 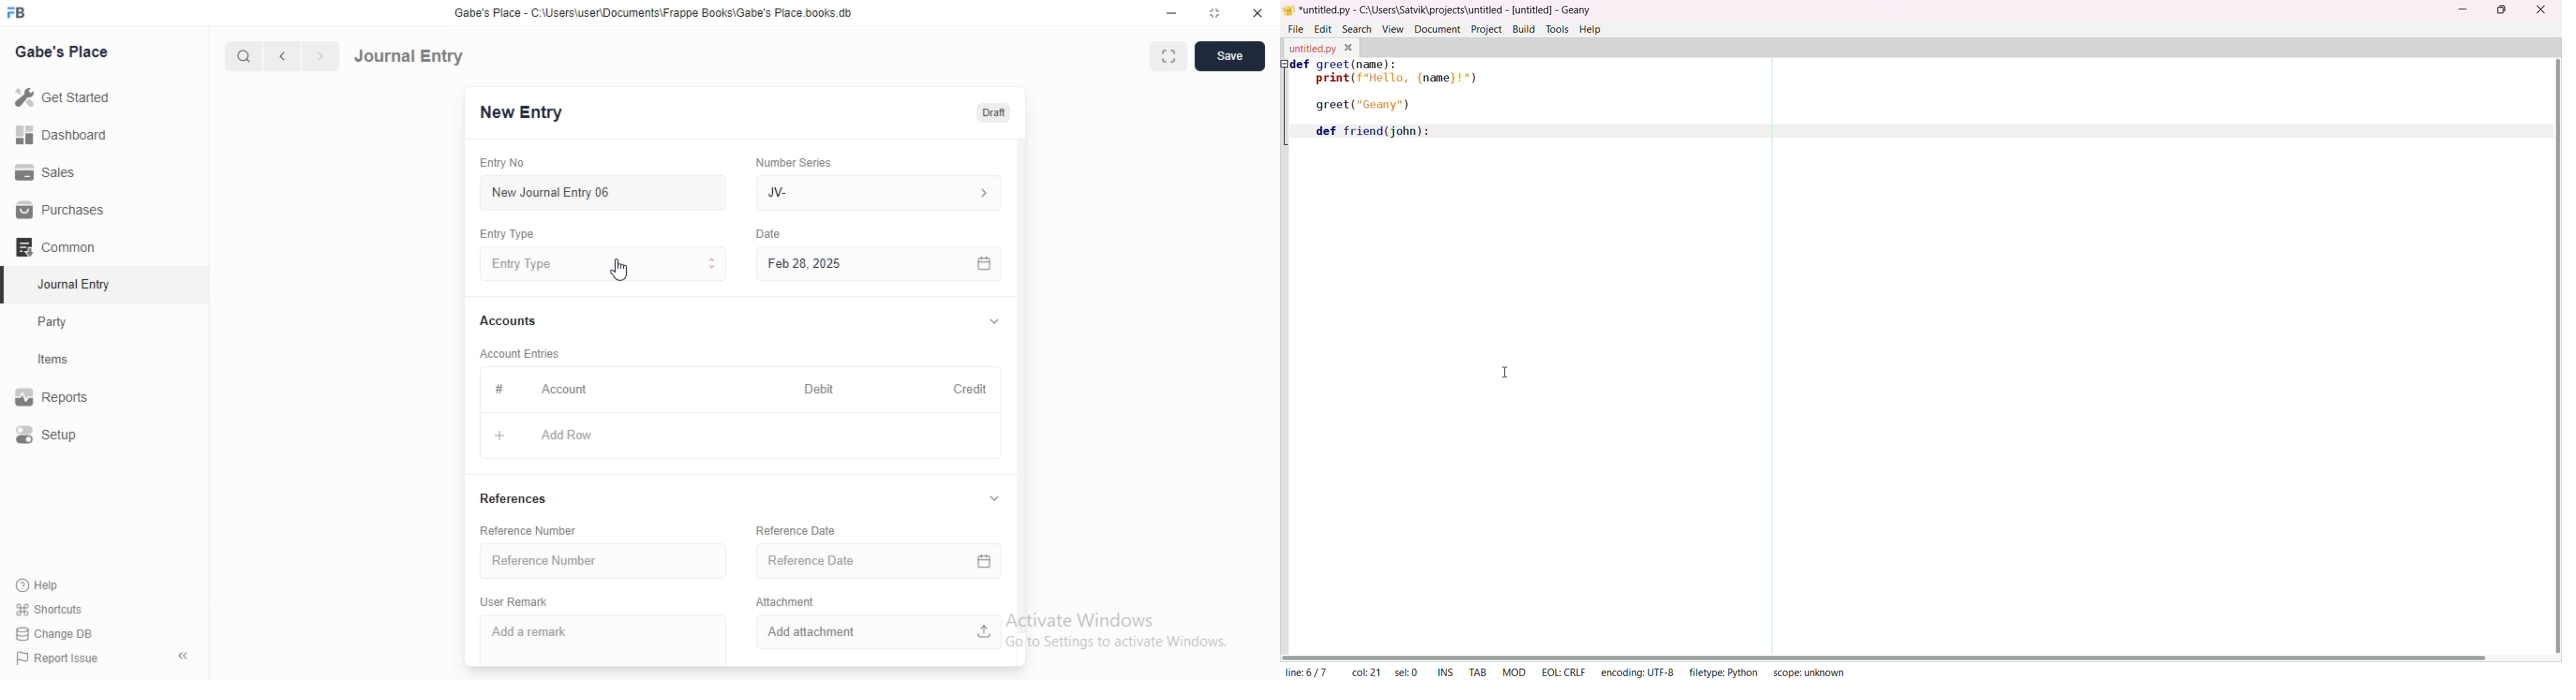 I want to click on draft, so click(x=993, y=114).